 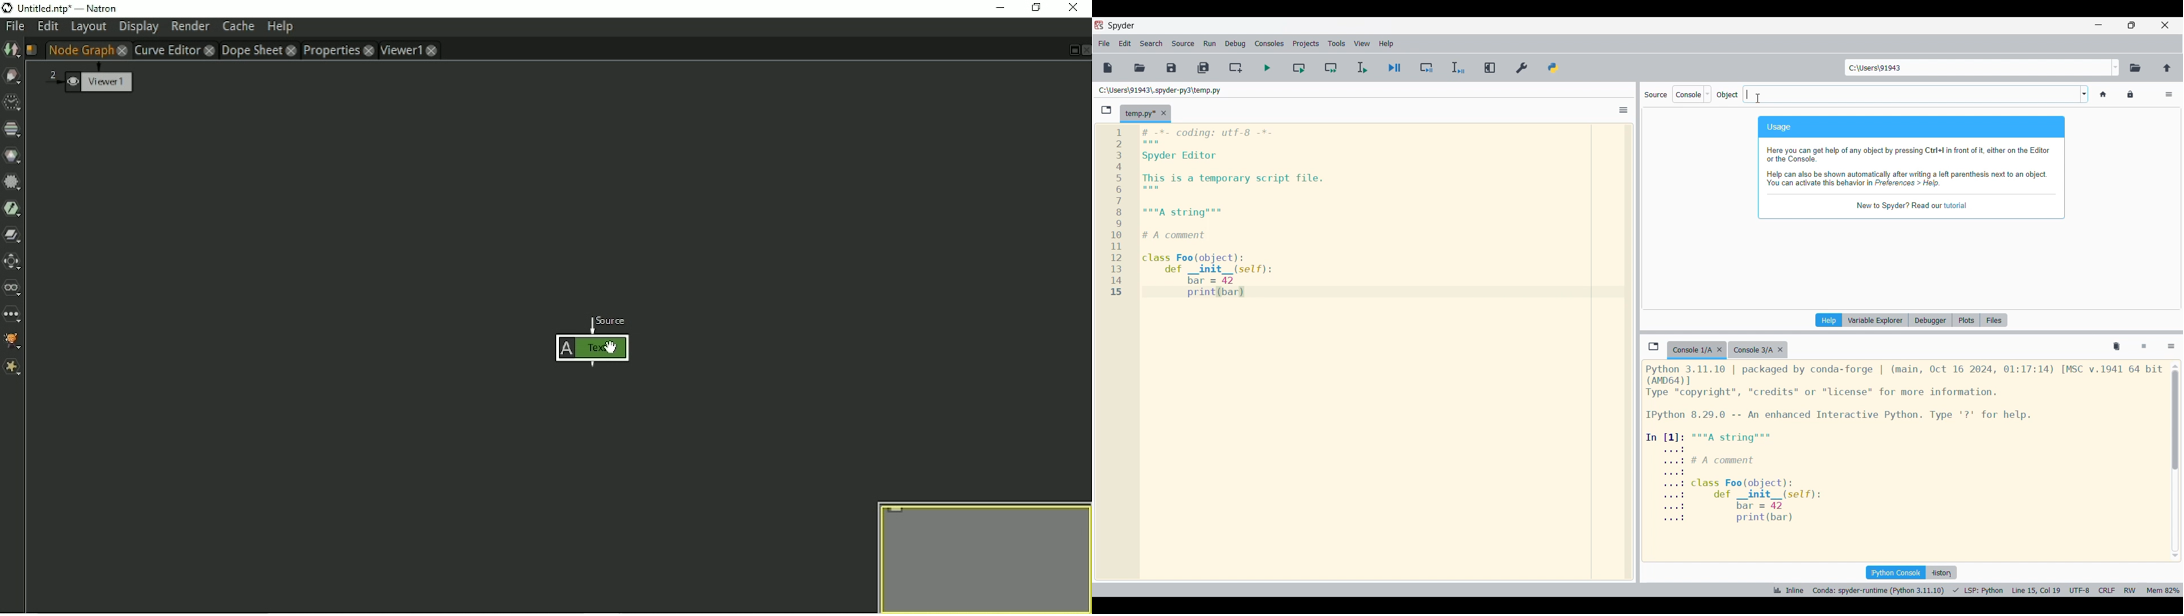 What do you see at coordinates (1363, 44) in the screenshot?
I see `View menu` at bounding box center [1363, 44].